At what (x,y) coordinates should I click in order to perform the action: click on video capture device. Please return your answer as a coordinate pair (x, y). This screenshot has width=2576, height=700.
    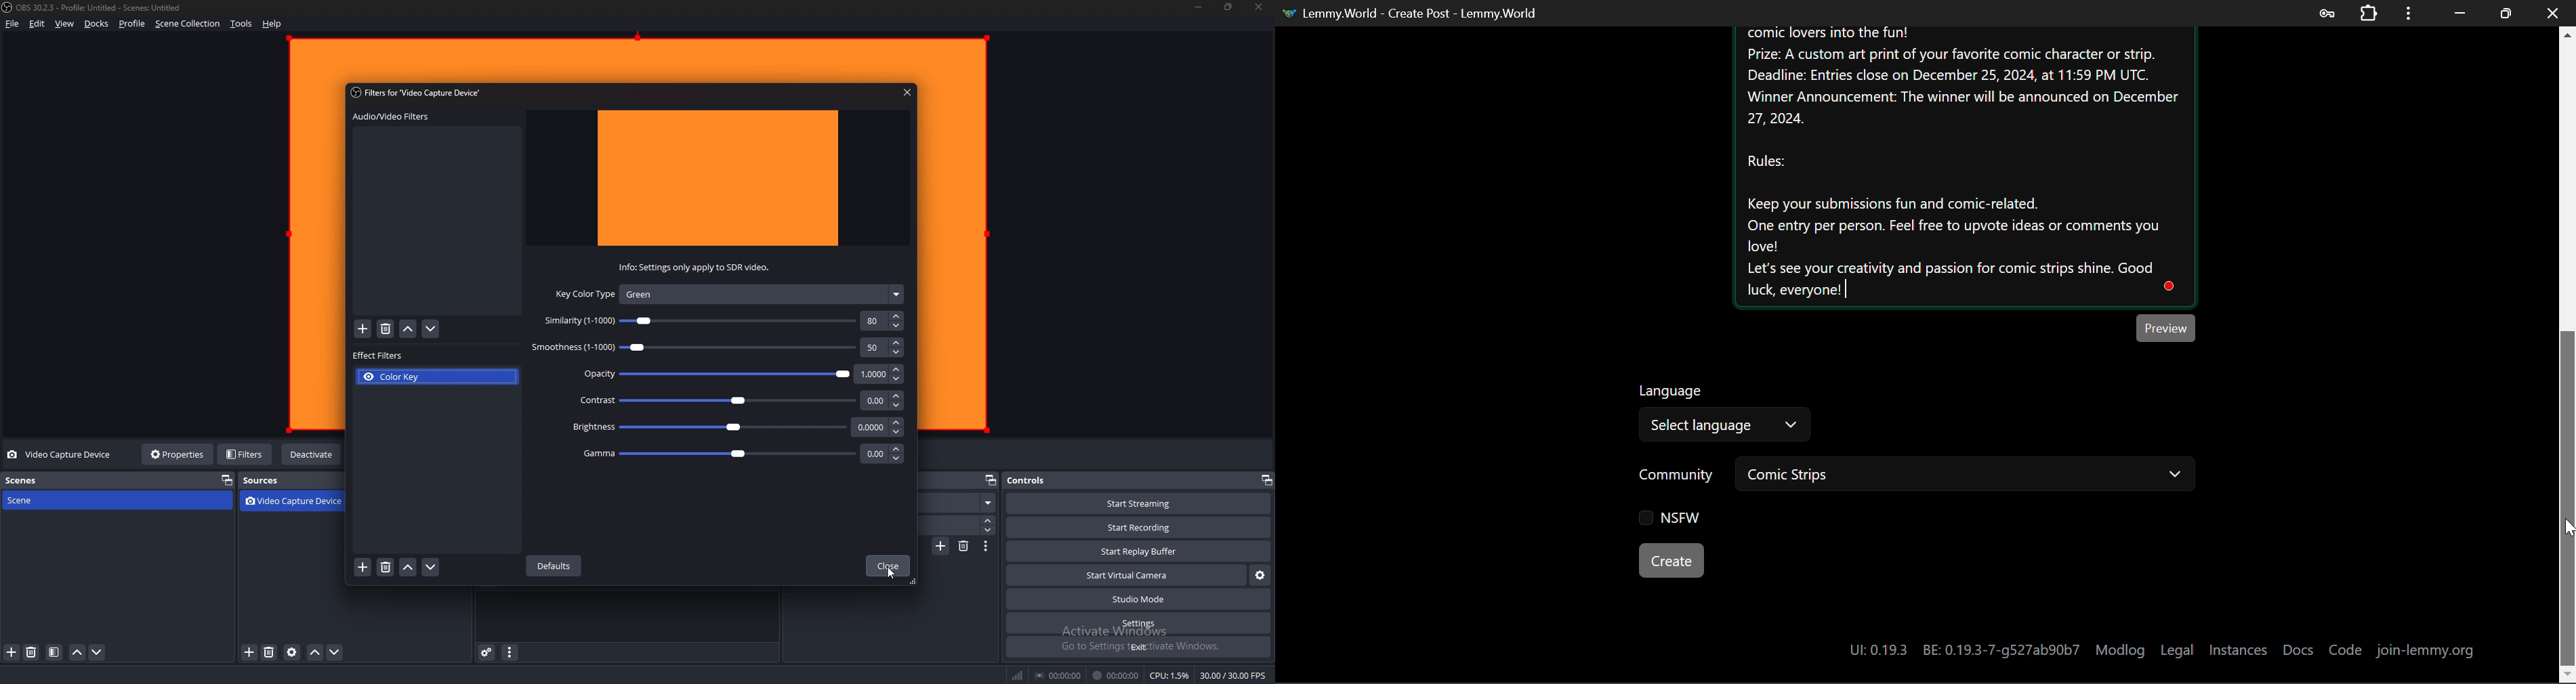
    Looking at the image, I should click on (298, 502).